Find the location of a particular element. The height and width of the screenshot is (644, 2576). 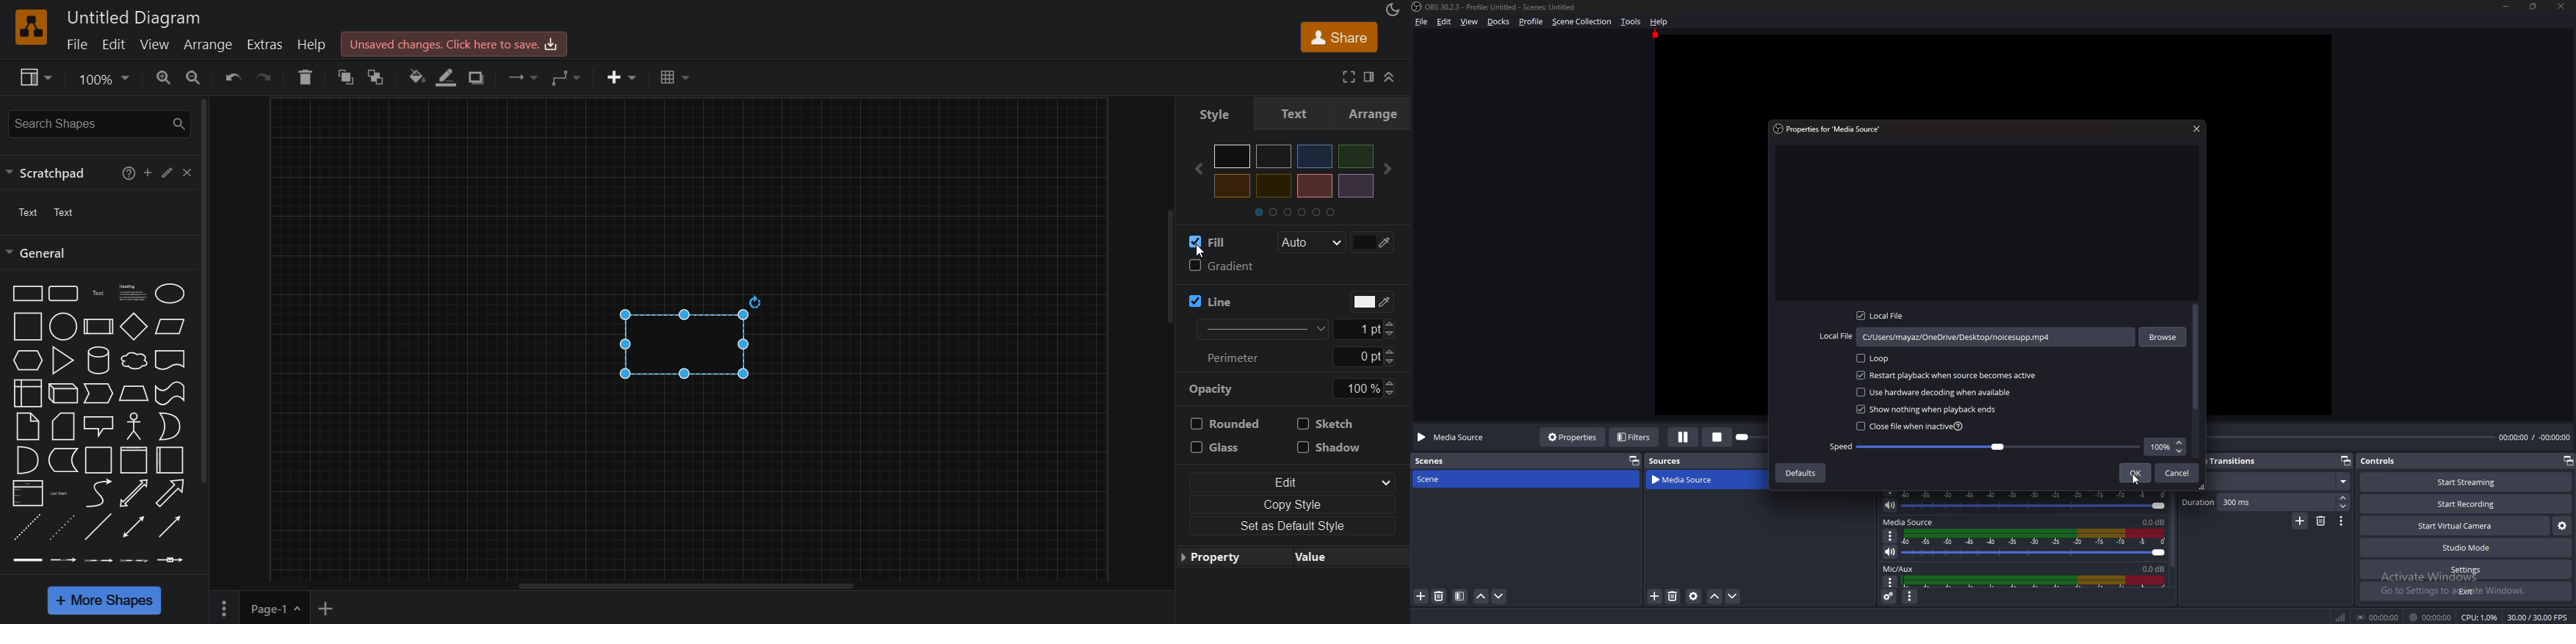

scenes is located at coordinates (1436, 460).